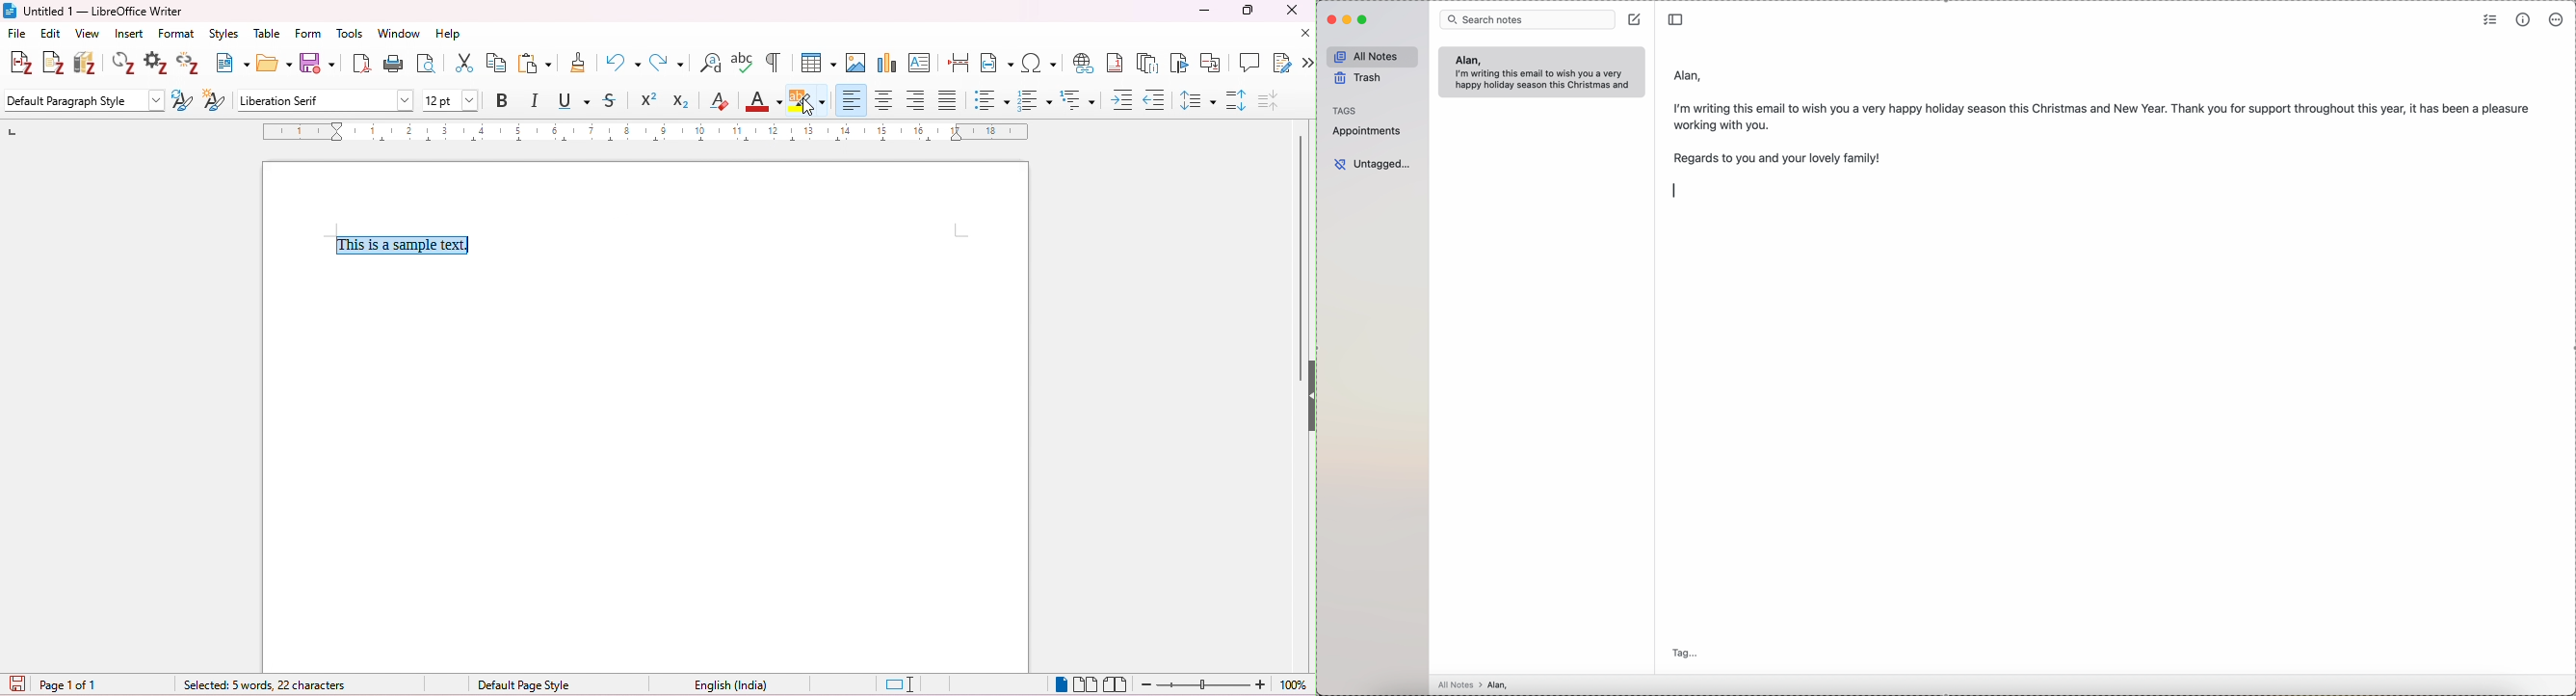 This screenshot has height=700, width=2576. Describe the element at coordinates (401, 35) in the screenshot. I see `window` at that location.